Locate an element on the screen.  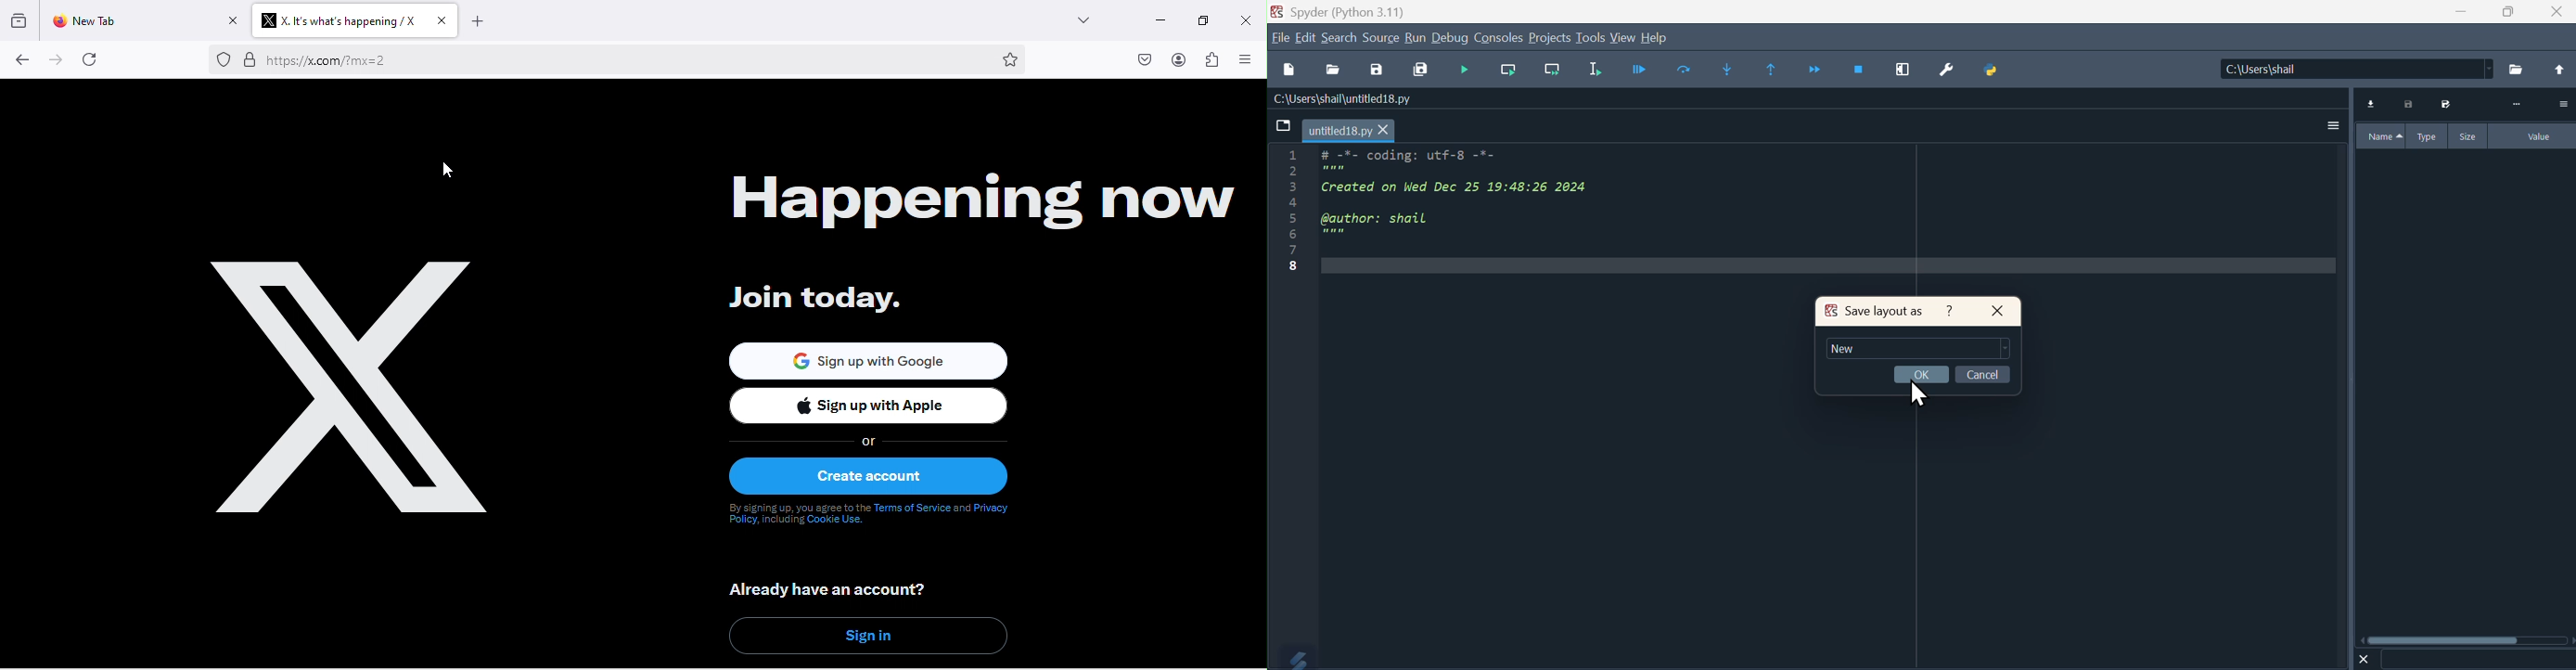
More is located at coordinates (2517, 105).